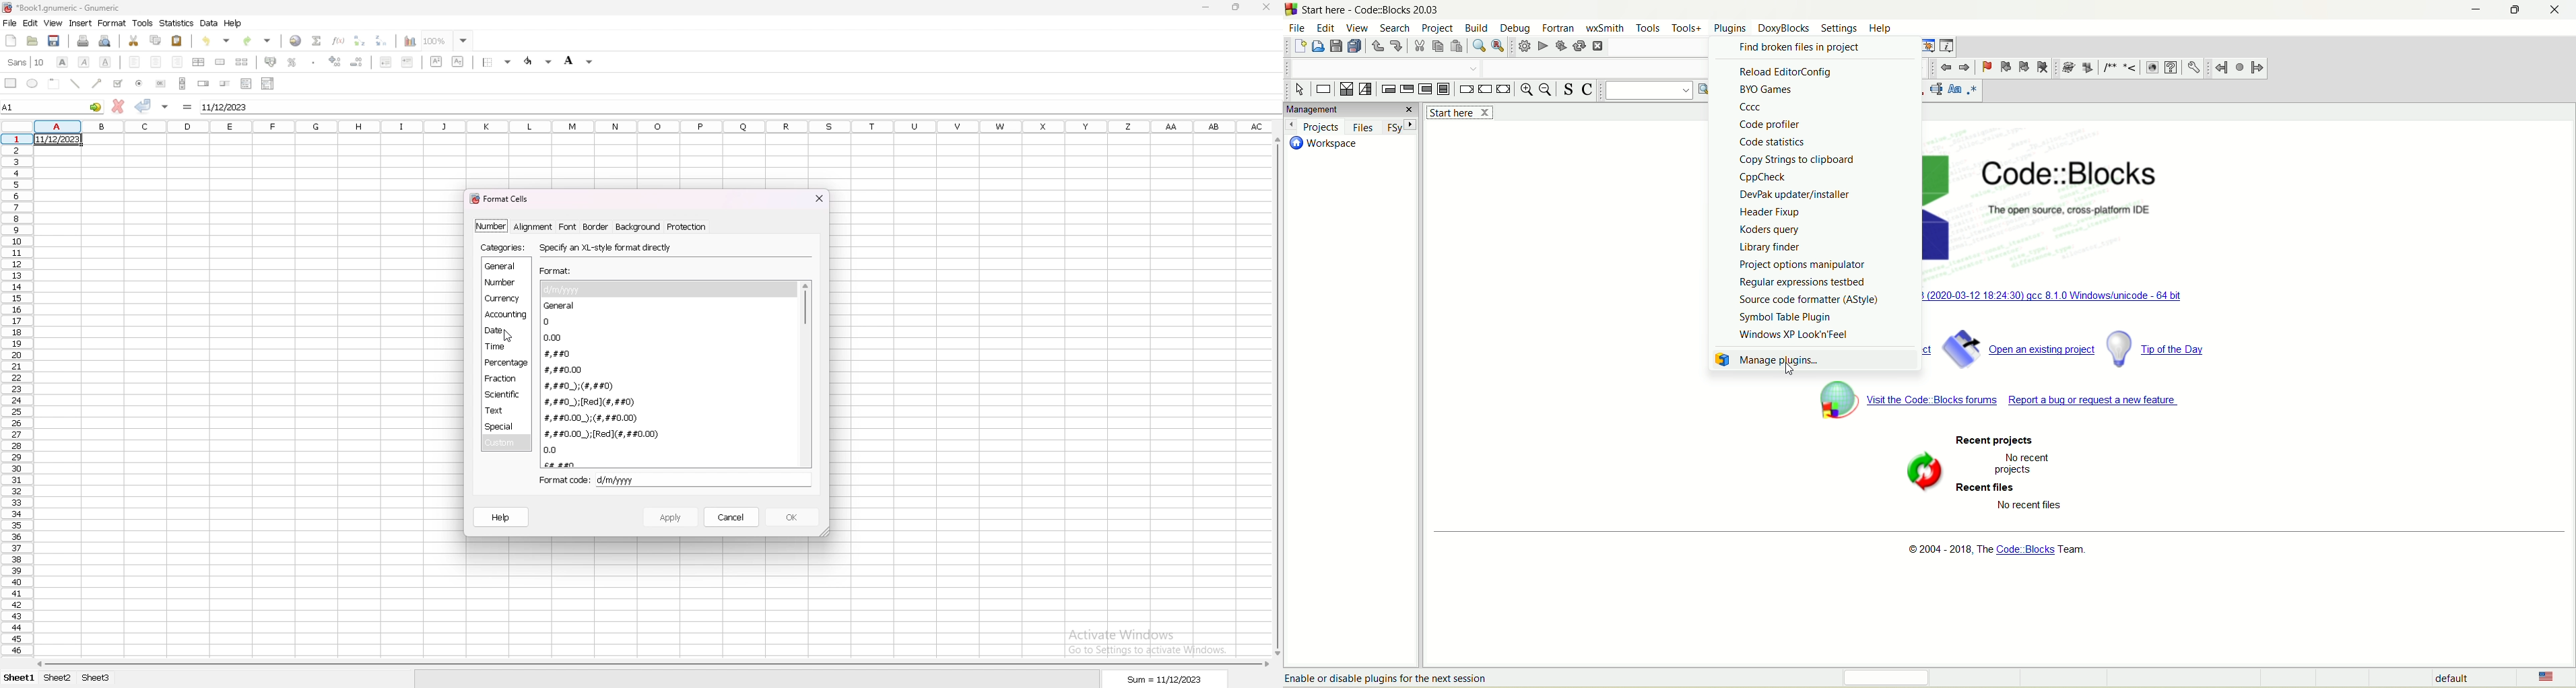 The width and height of the screenshot is (2576, 700). Describe the element at coordinates (1651, 28) in the screenshot. I see `tools` at that location.